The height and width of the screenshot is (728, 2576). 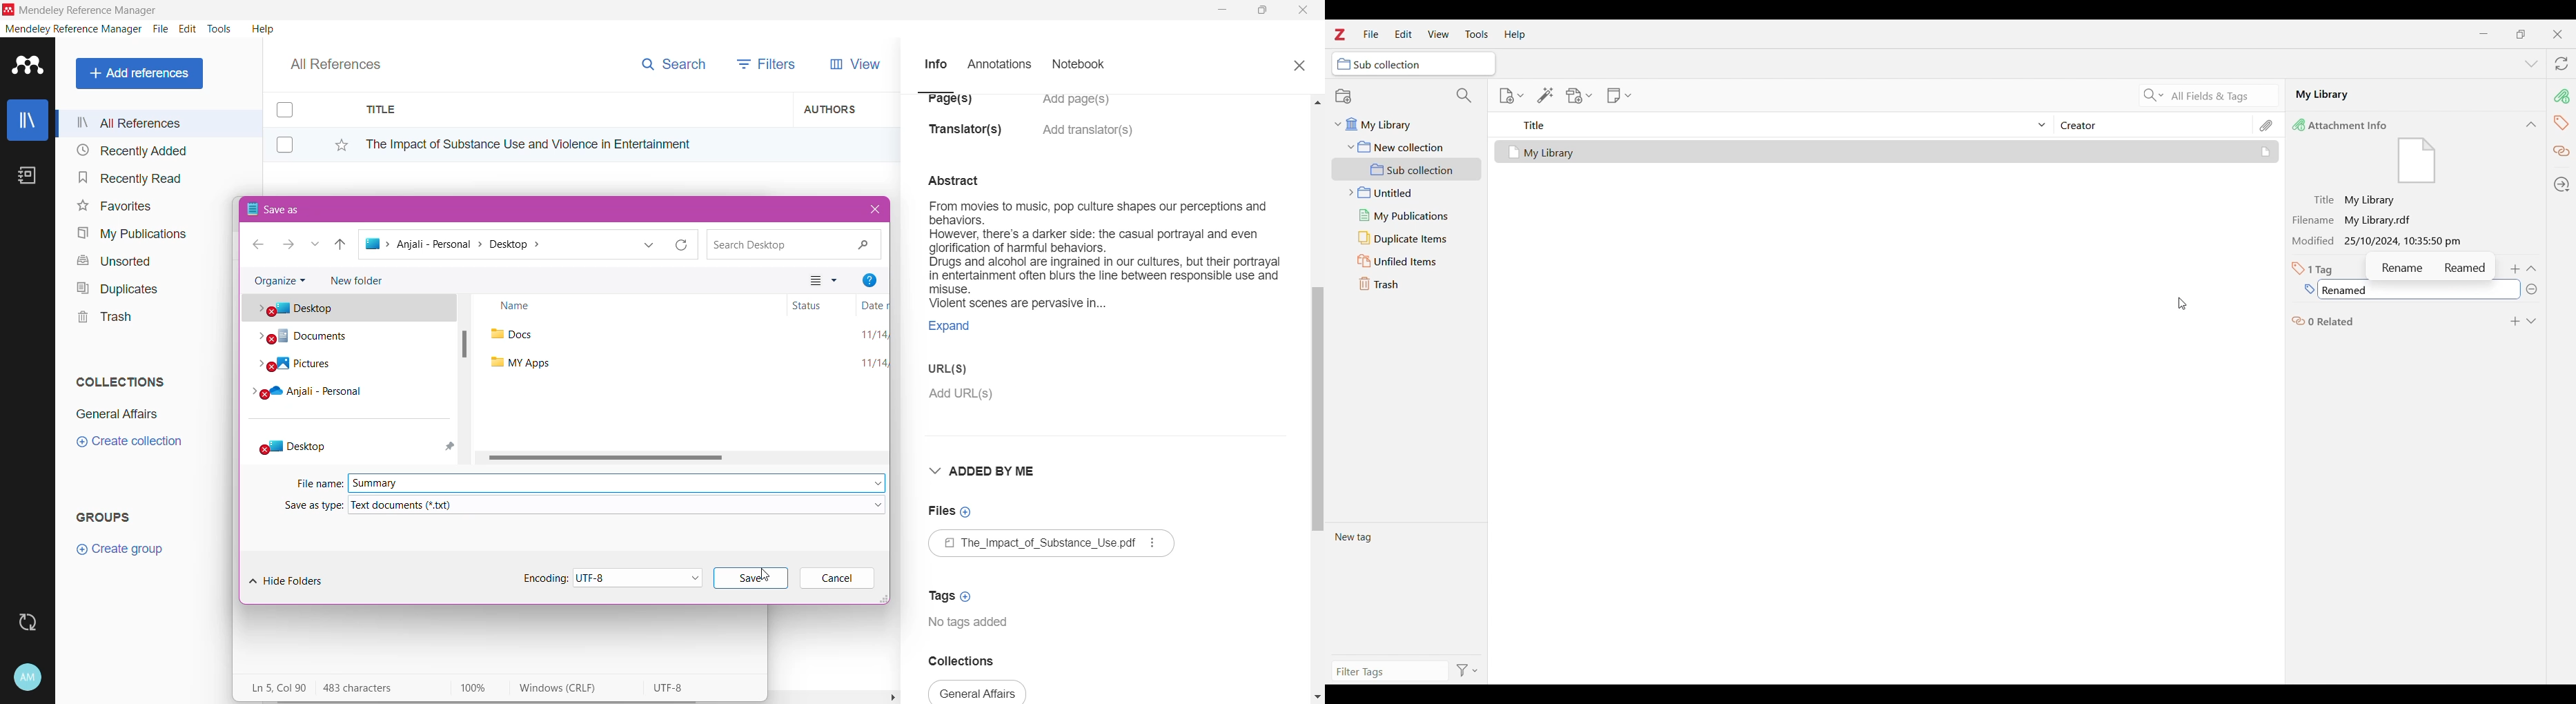 I want to click on Library, so click(x=28, y=121).